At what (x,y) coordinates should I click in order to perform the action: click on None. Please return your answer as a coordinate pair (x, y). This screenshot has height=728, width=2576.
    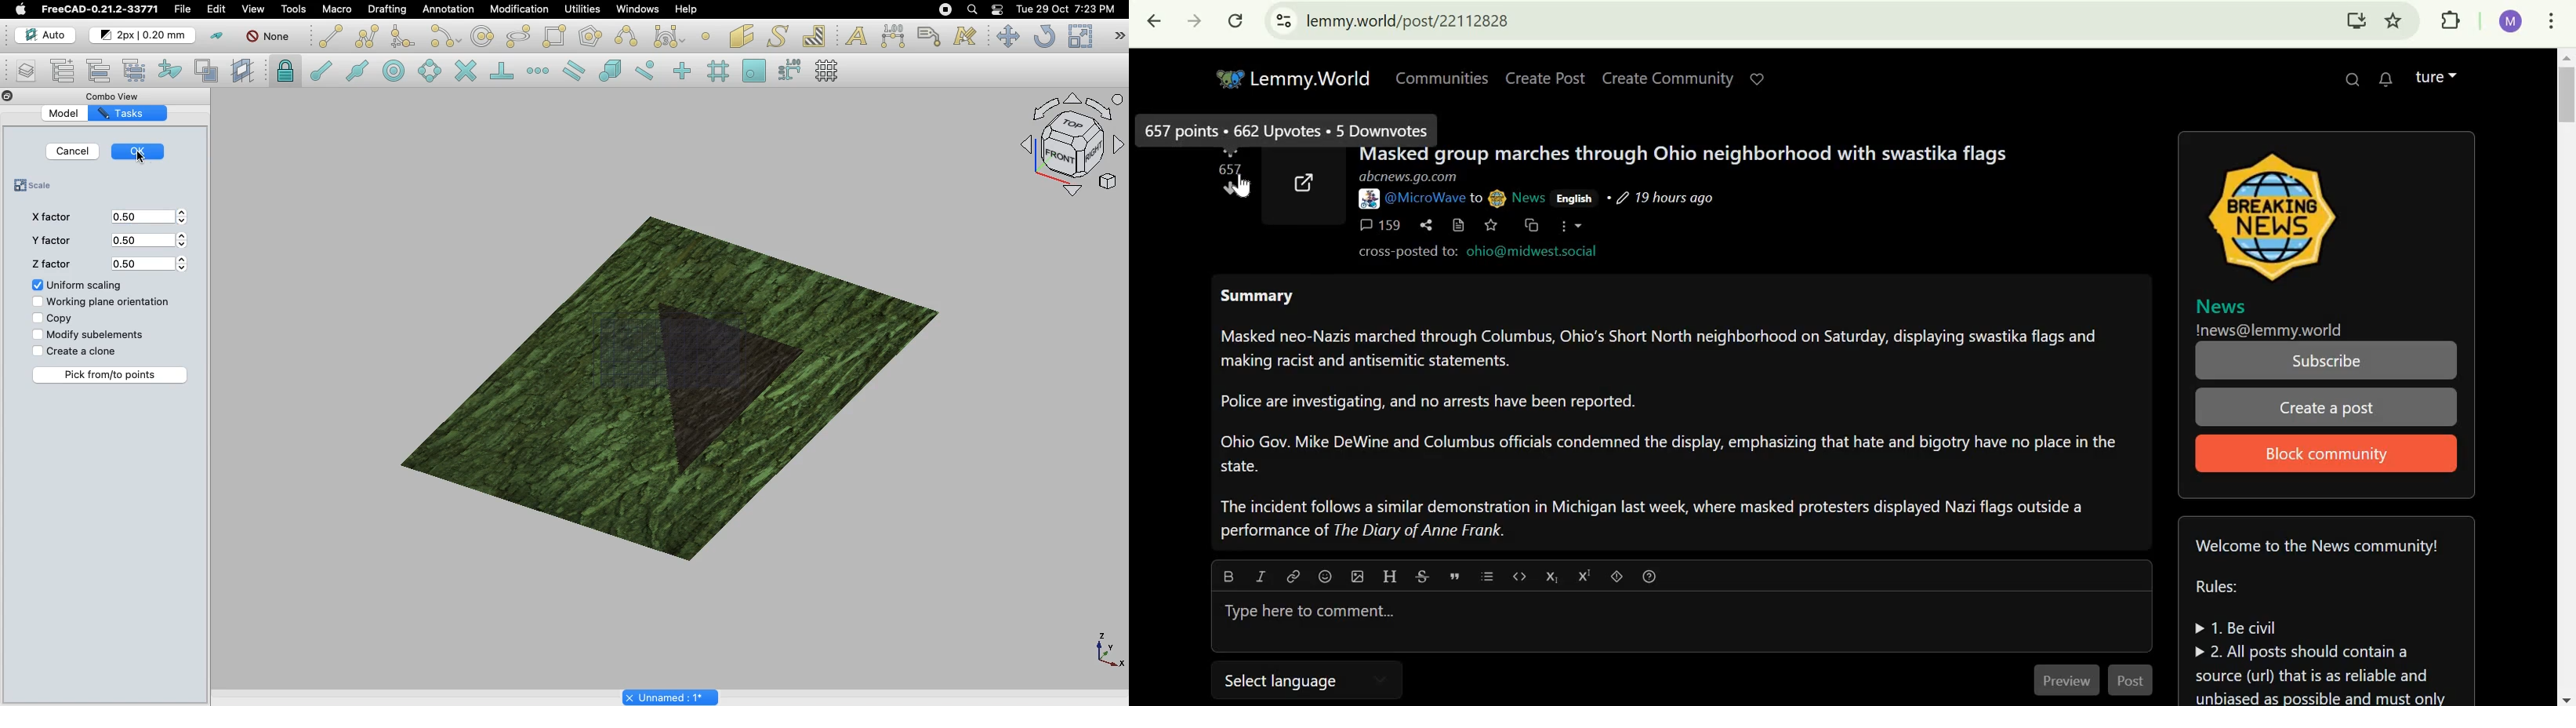
    Looking at the image, I should click on (267, 38).